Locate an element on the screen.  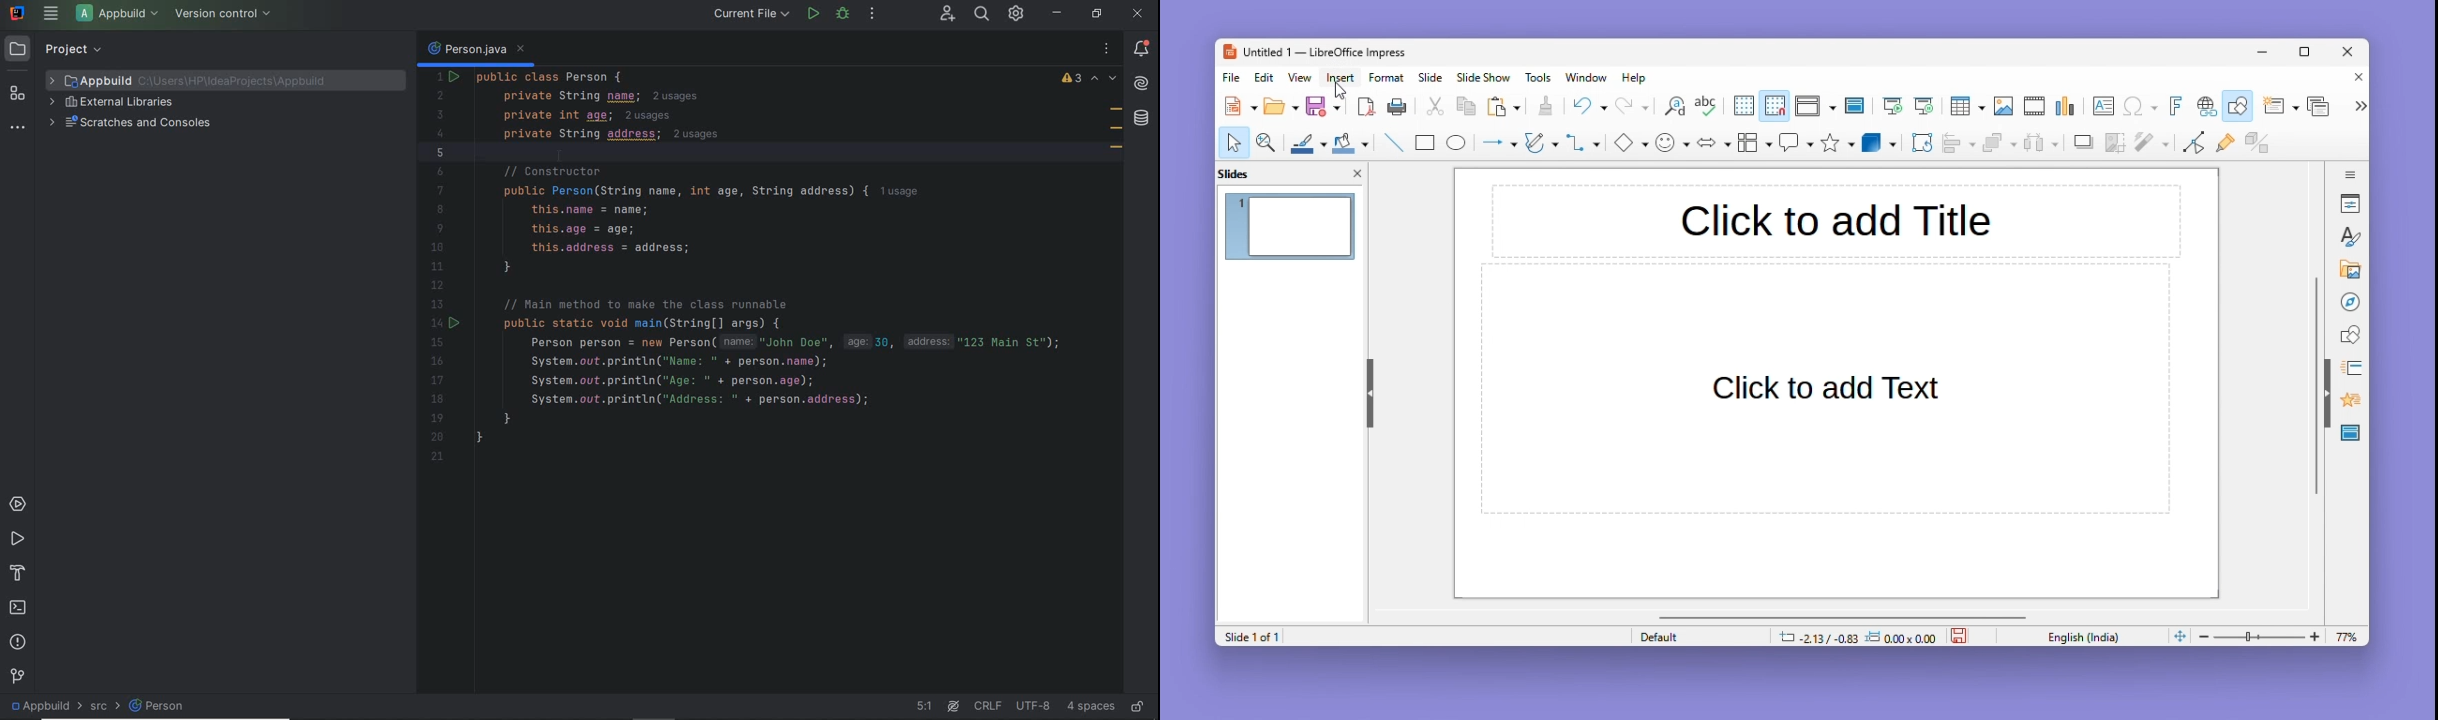
Magnification is located at coordinates (1267, 141).